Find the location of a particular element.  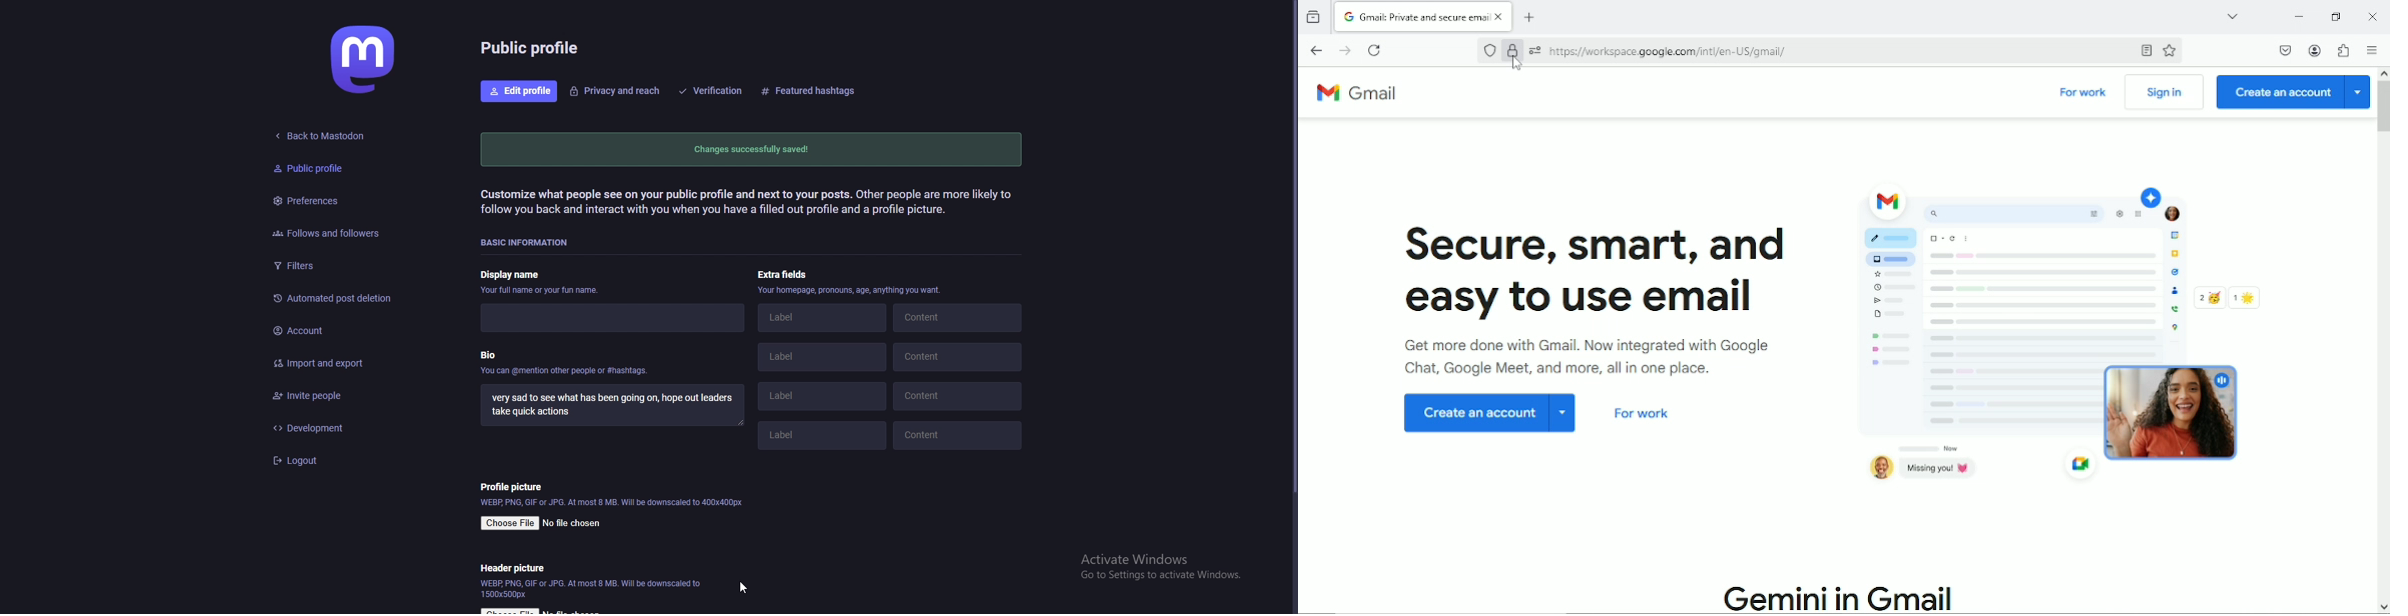

public profile is located at coordinates (326, 169).